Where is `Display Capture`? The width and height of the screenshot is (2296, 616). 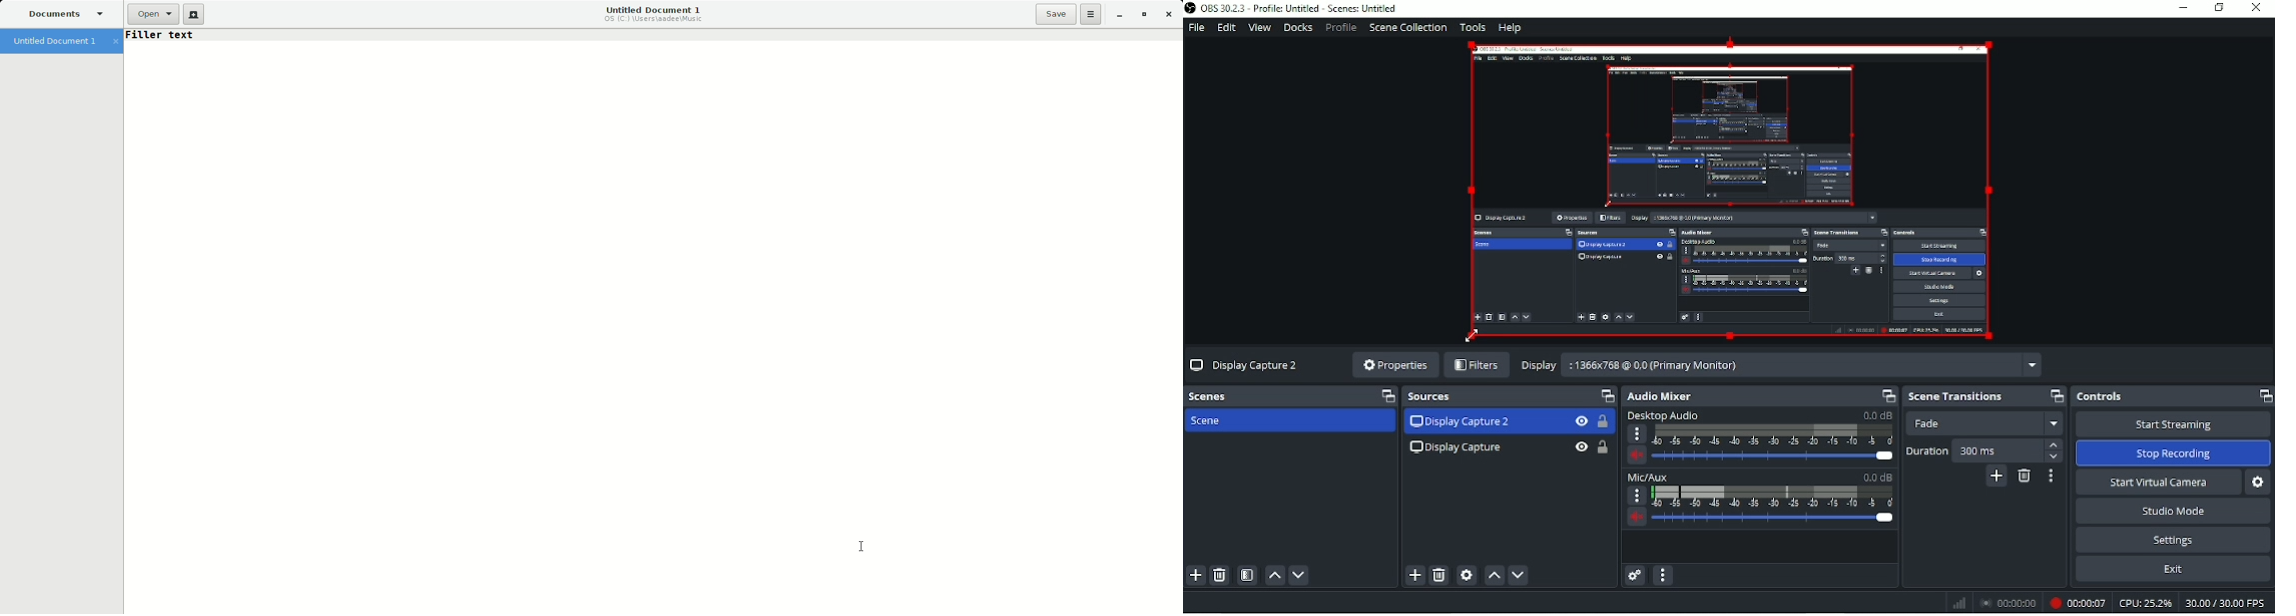
Display Capture is located at coordinates (1454, 448).